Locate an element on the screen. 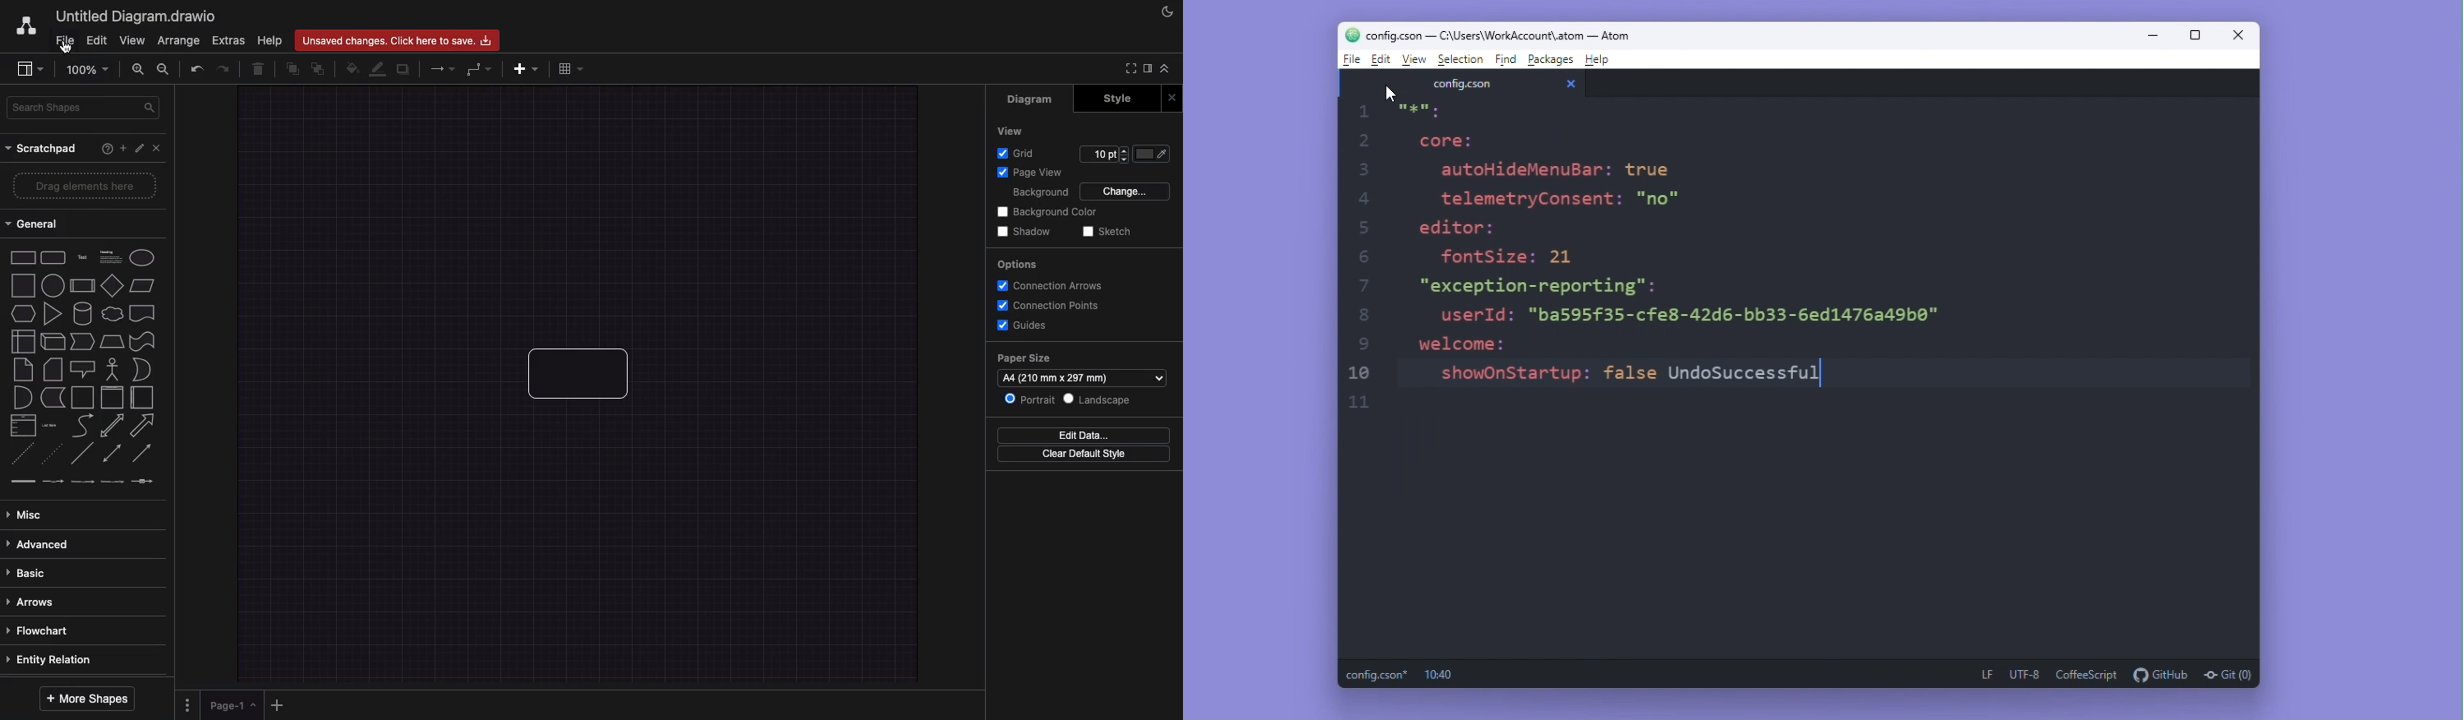  Page 1 is located at coordinates (232, 707).